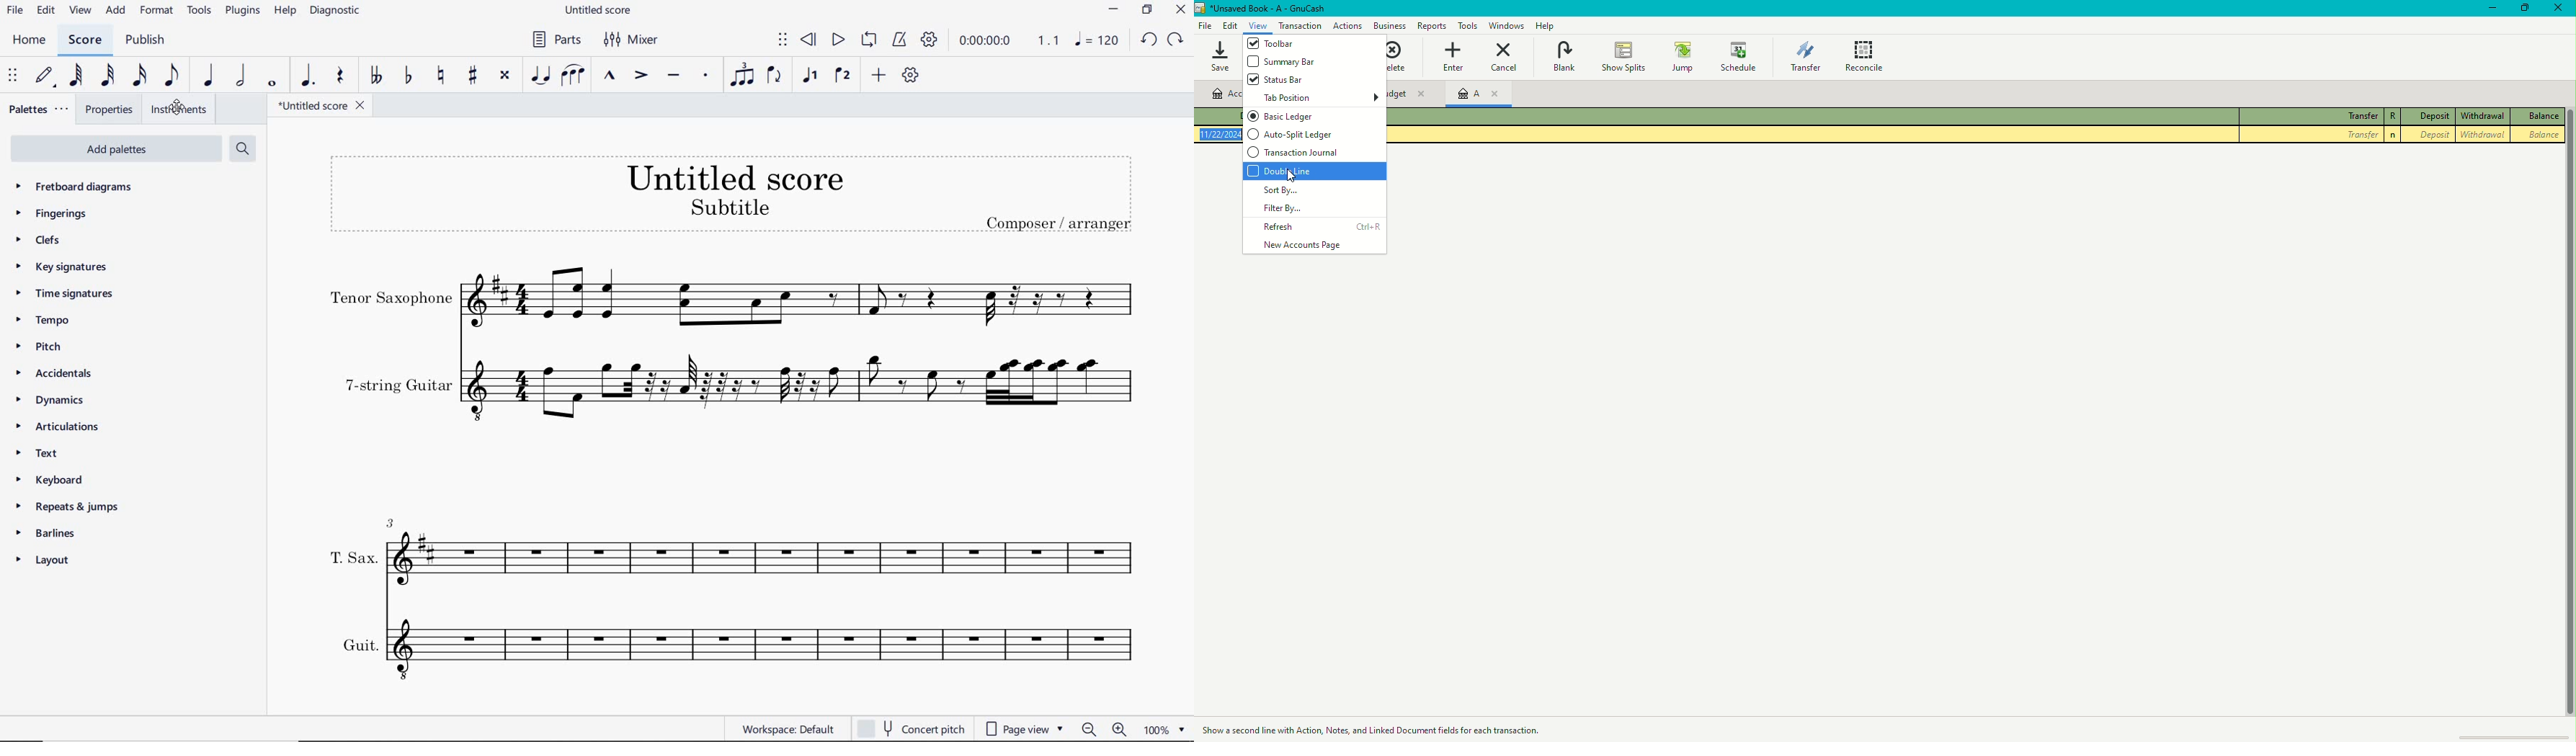  I want to click on ACCIDENTALS, so click(50, 374).